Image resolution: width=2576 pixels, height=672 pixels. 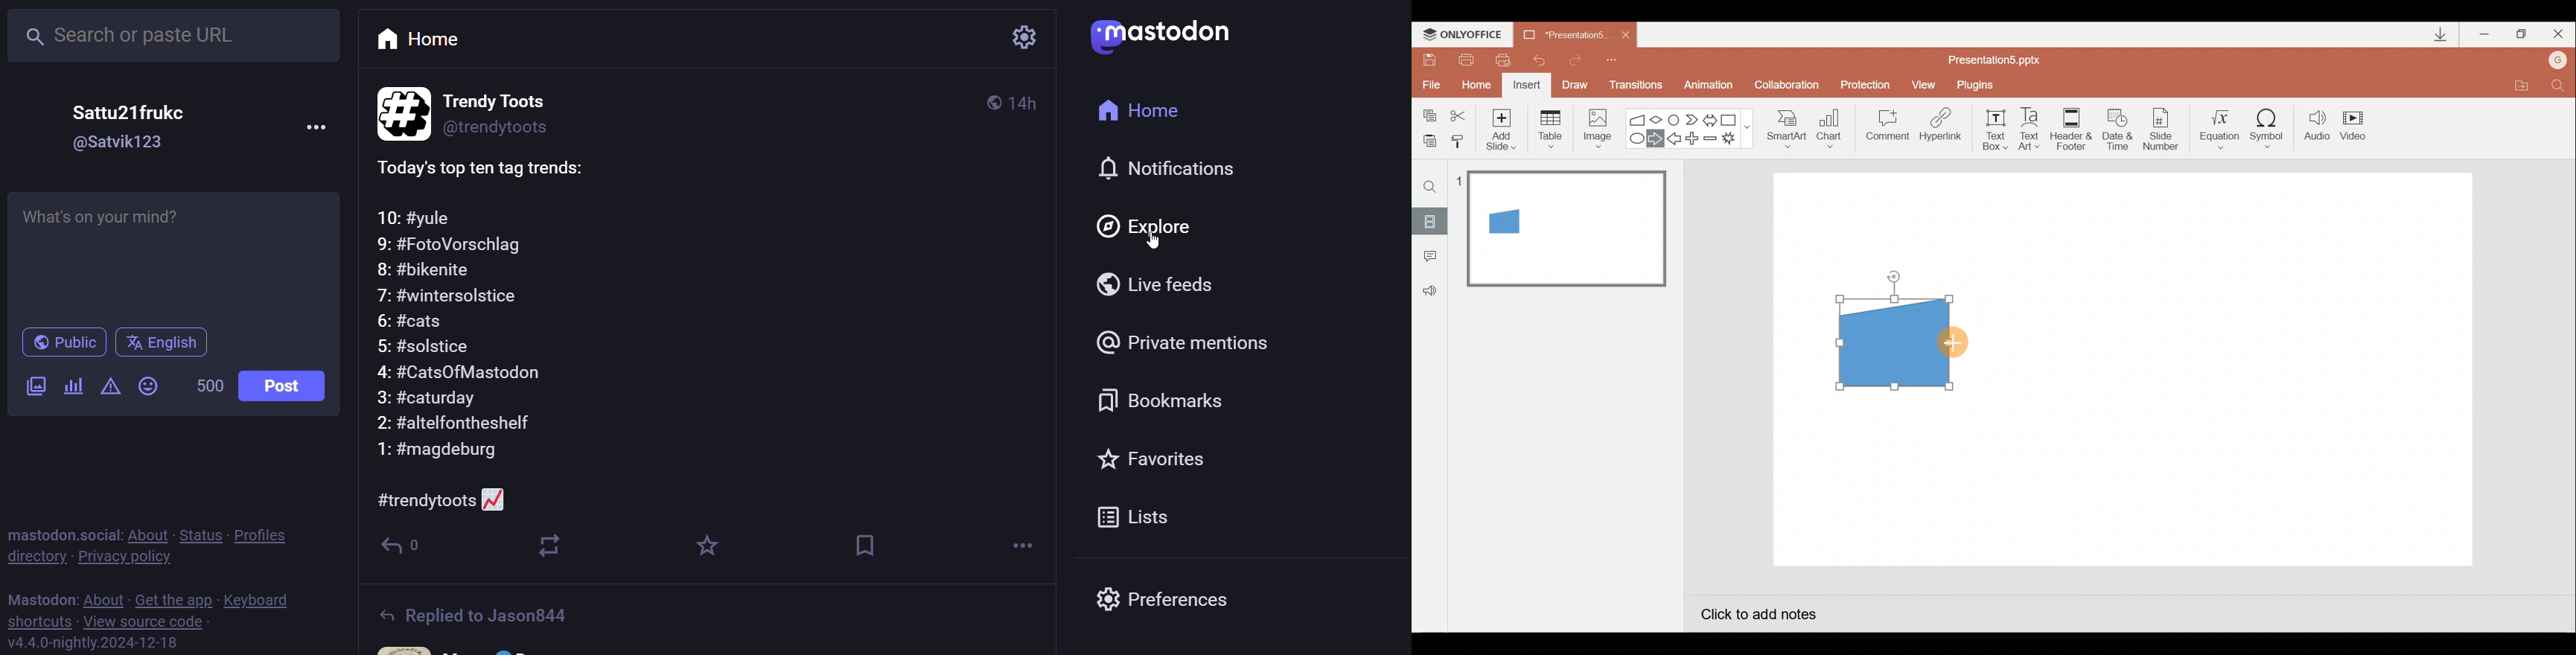 I want to click on Cut, so click(x=1460, y=113).